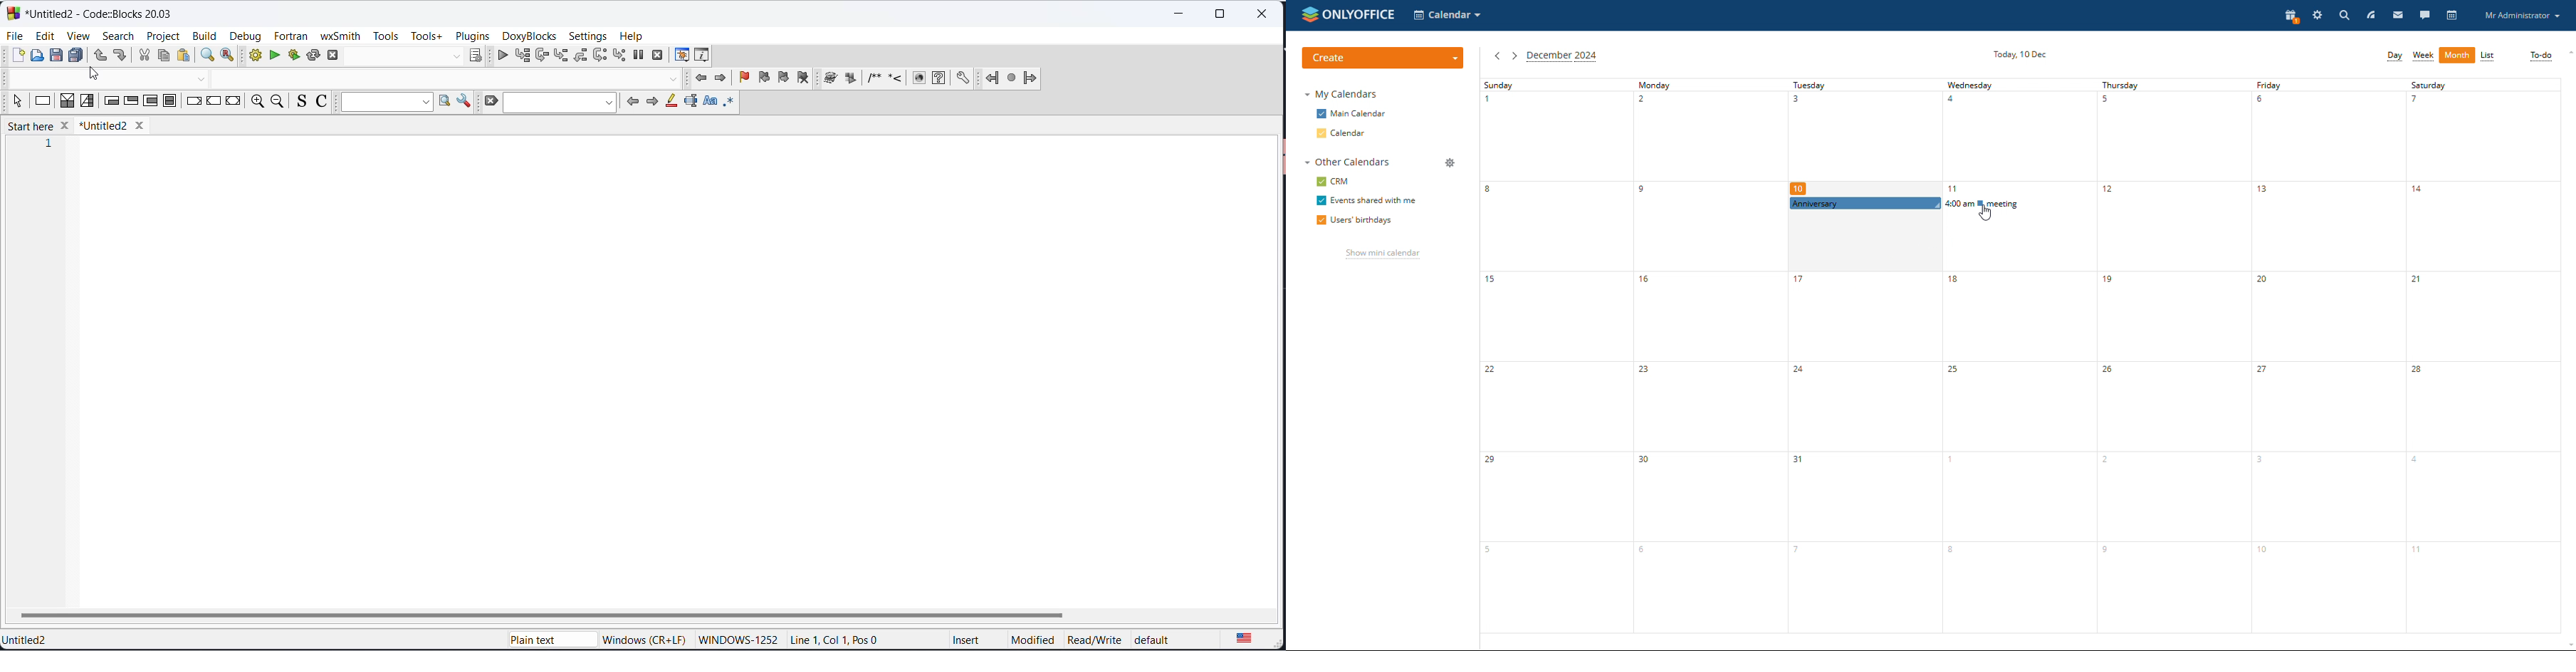 Image resolution: width=2576 pixels, height=672 pixels. I want to click on next line, so click(541, 58).